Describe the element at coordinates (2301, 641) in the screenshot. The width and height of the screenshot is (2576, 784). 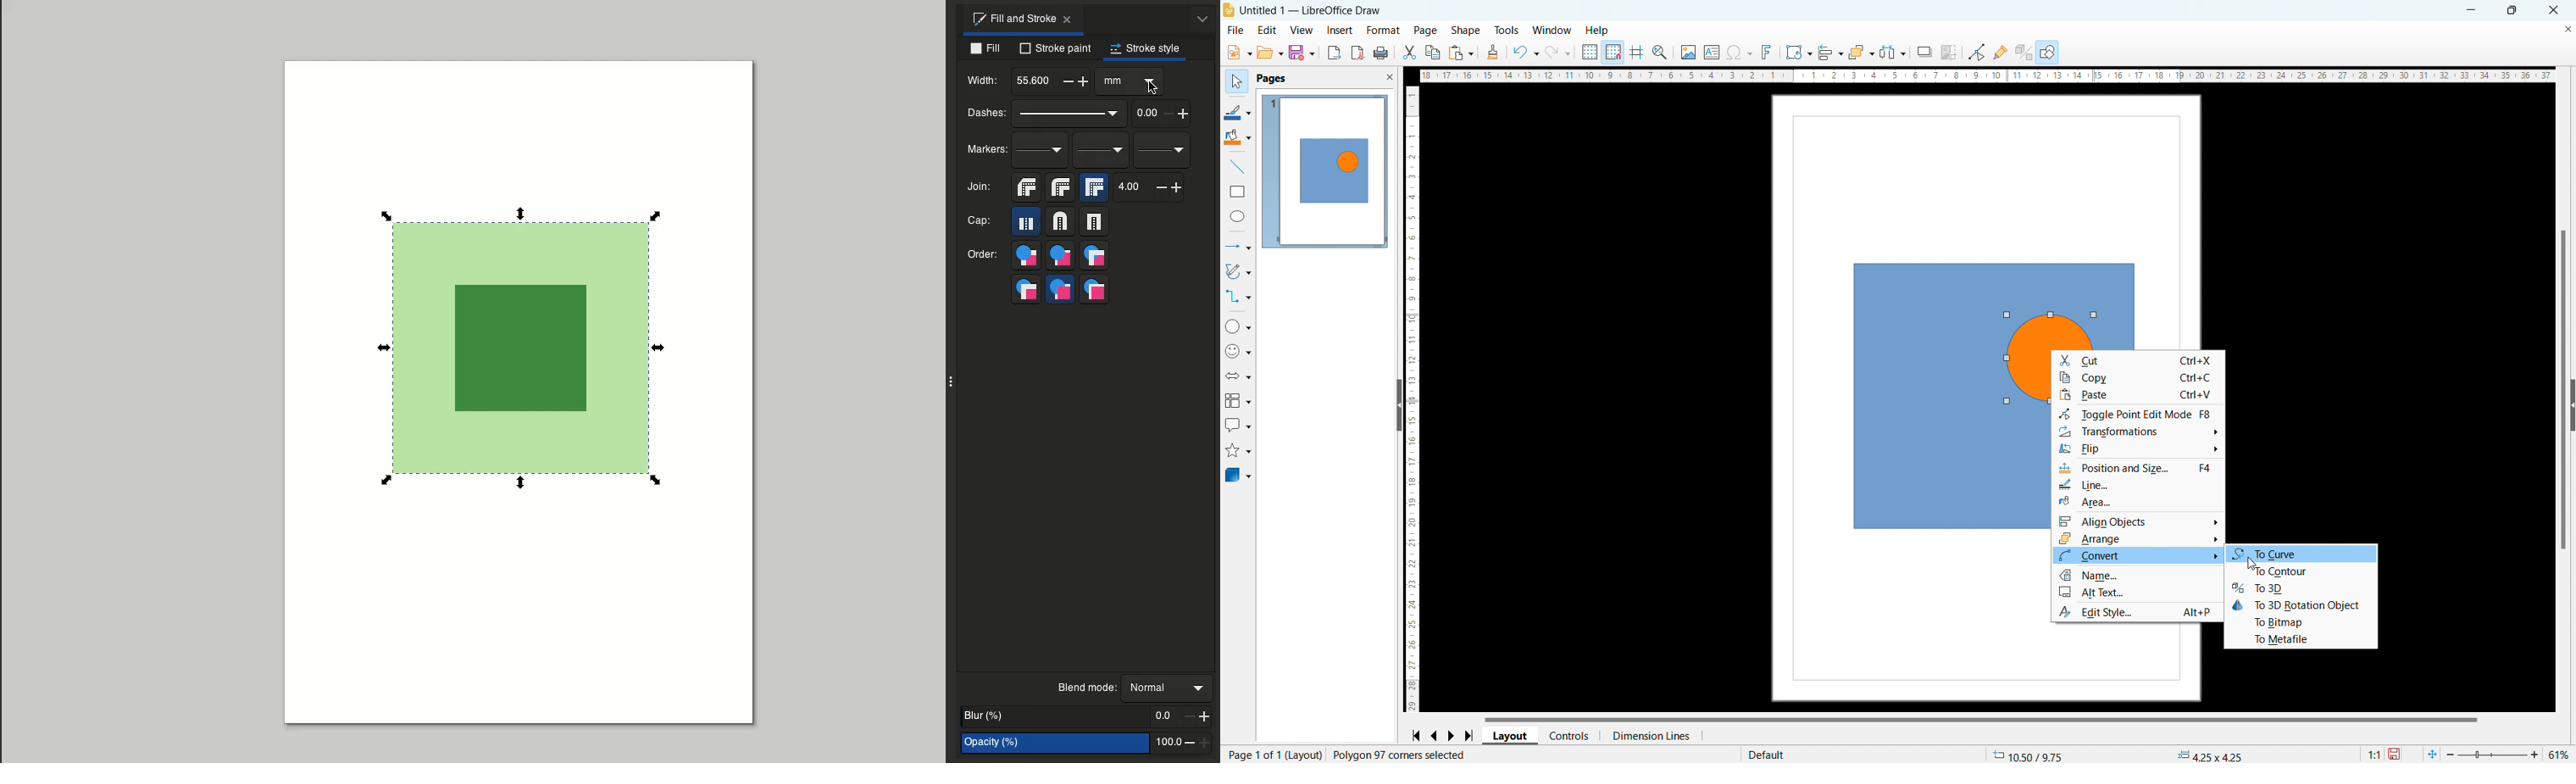
I see `to metafile` at that location.